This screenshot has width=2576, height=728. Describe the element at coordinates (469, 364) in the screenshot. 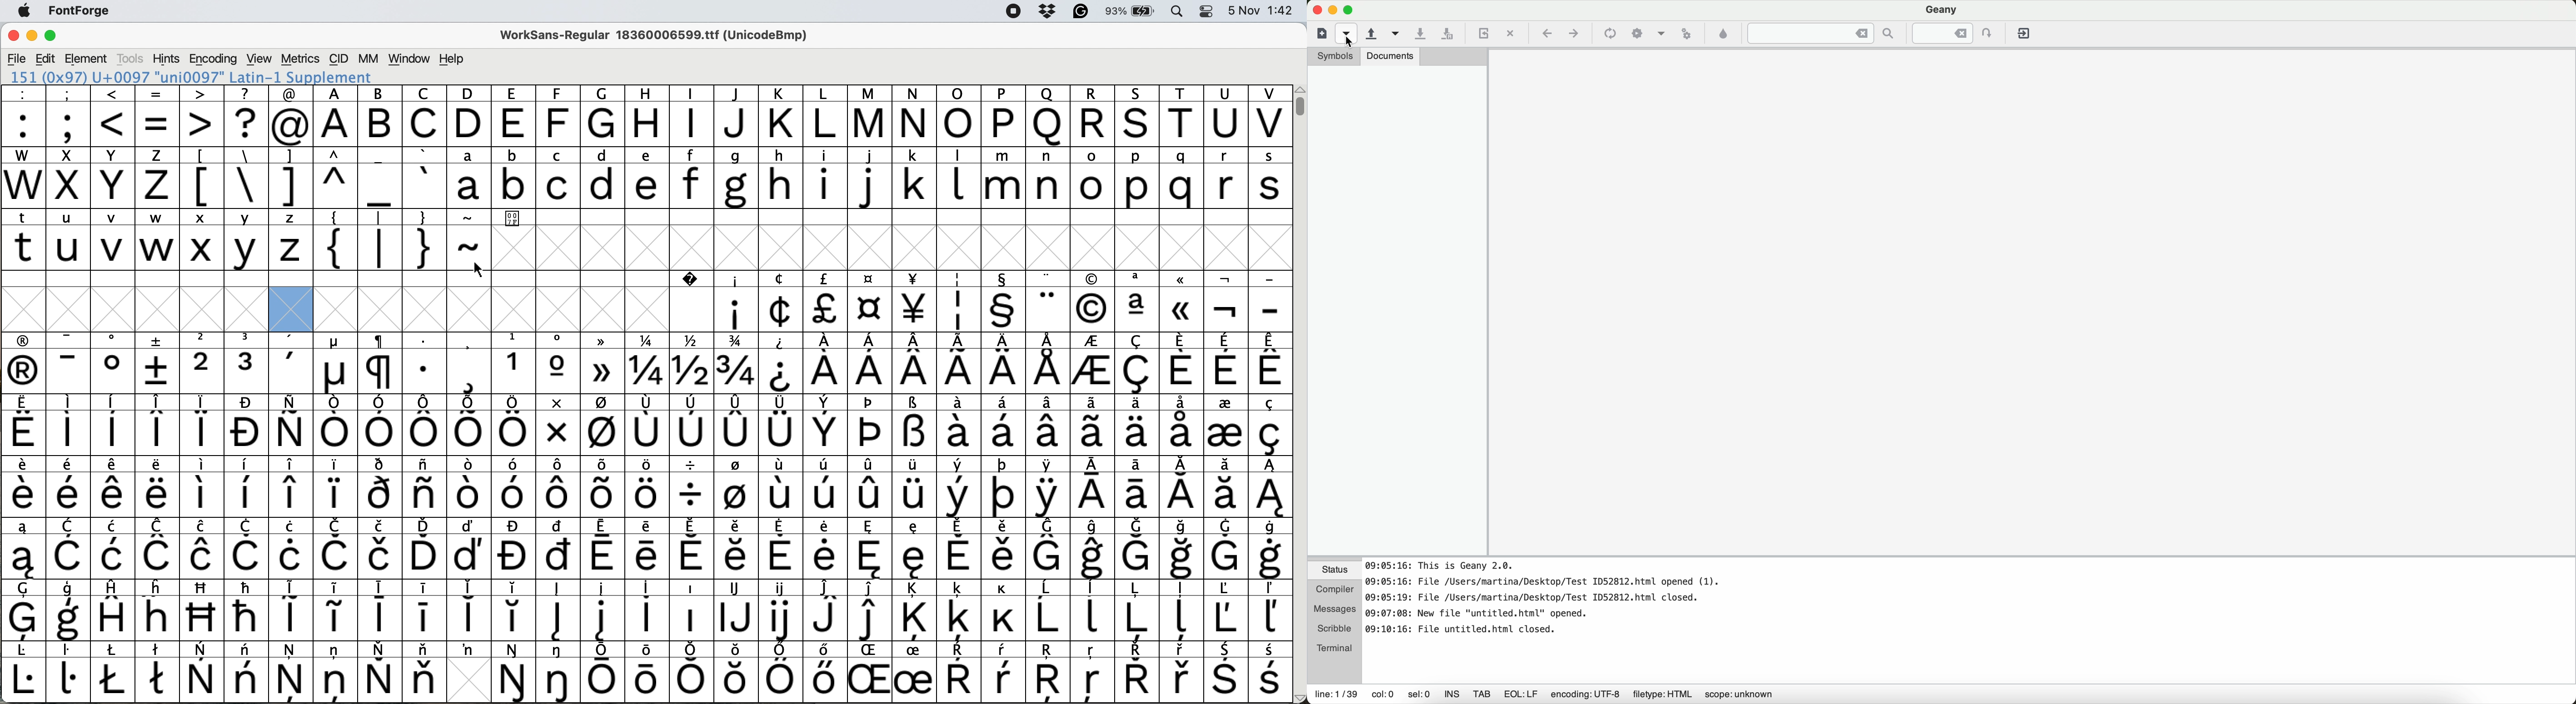

I see `symbol` at that location.